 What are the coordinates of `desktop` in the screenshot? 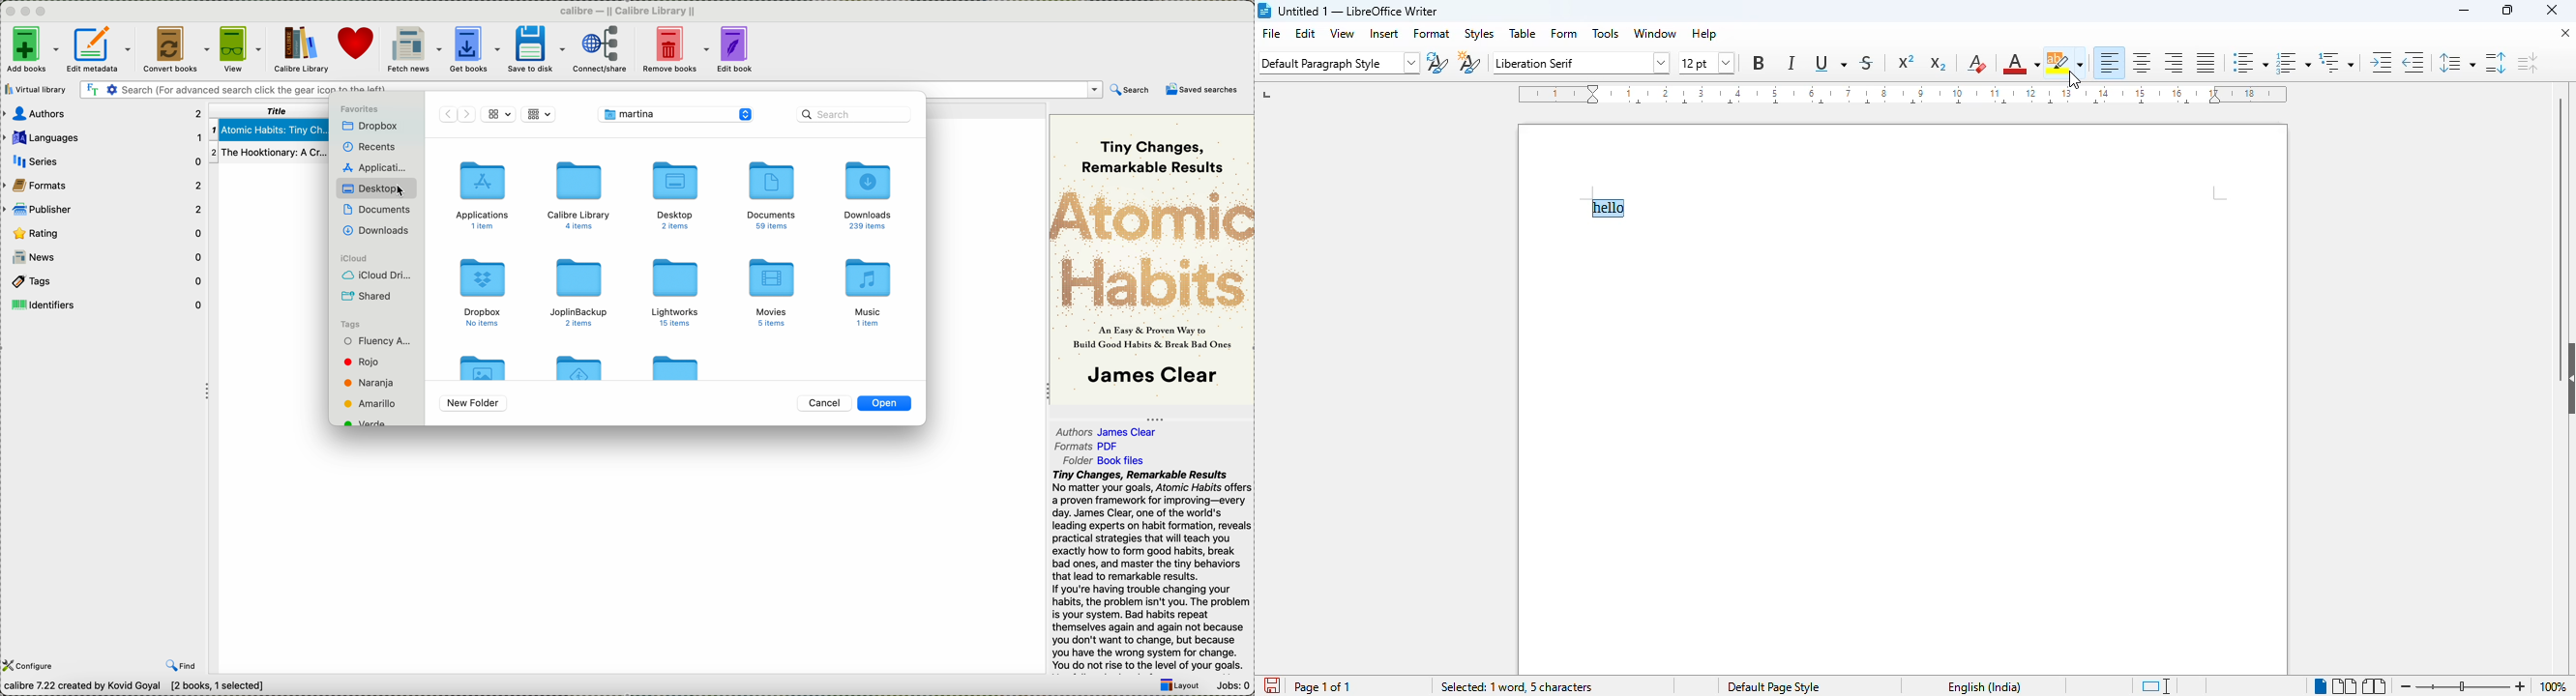 It's located at (673, 194).